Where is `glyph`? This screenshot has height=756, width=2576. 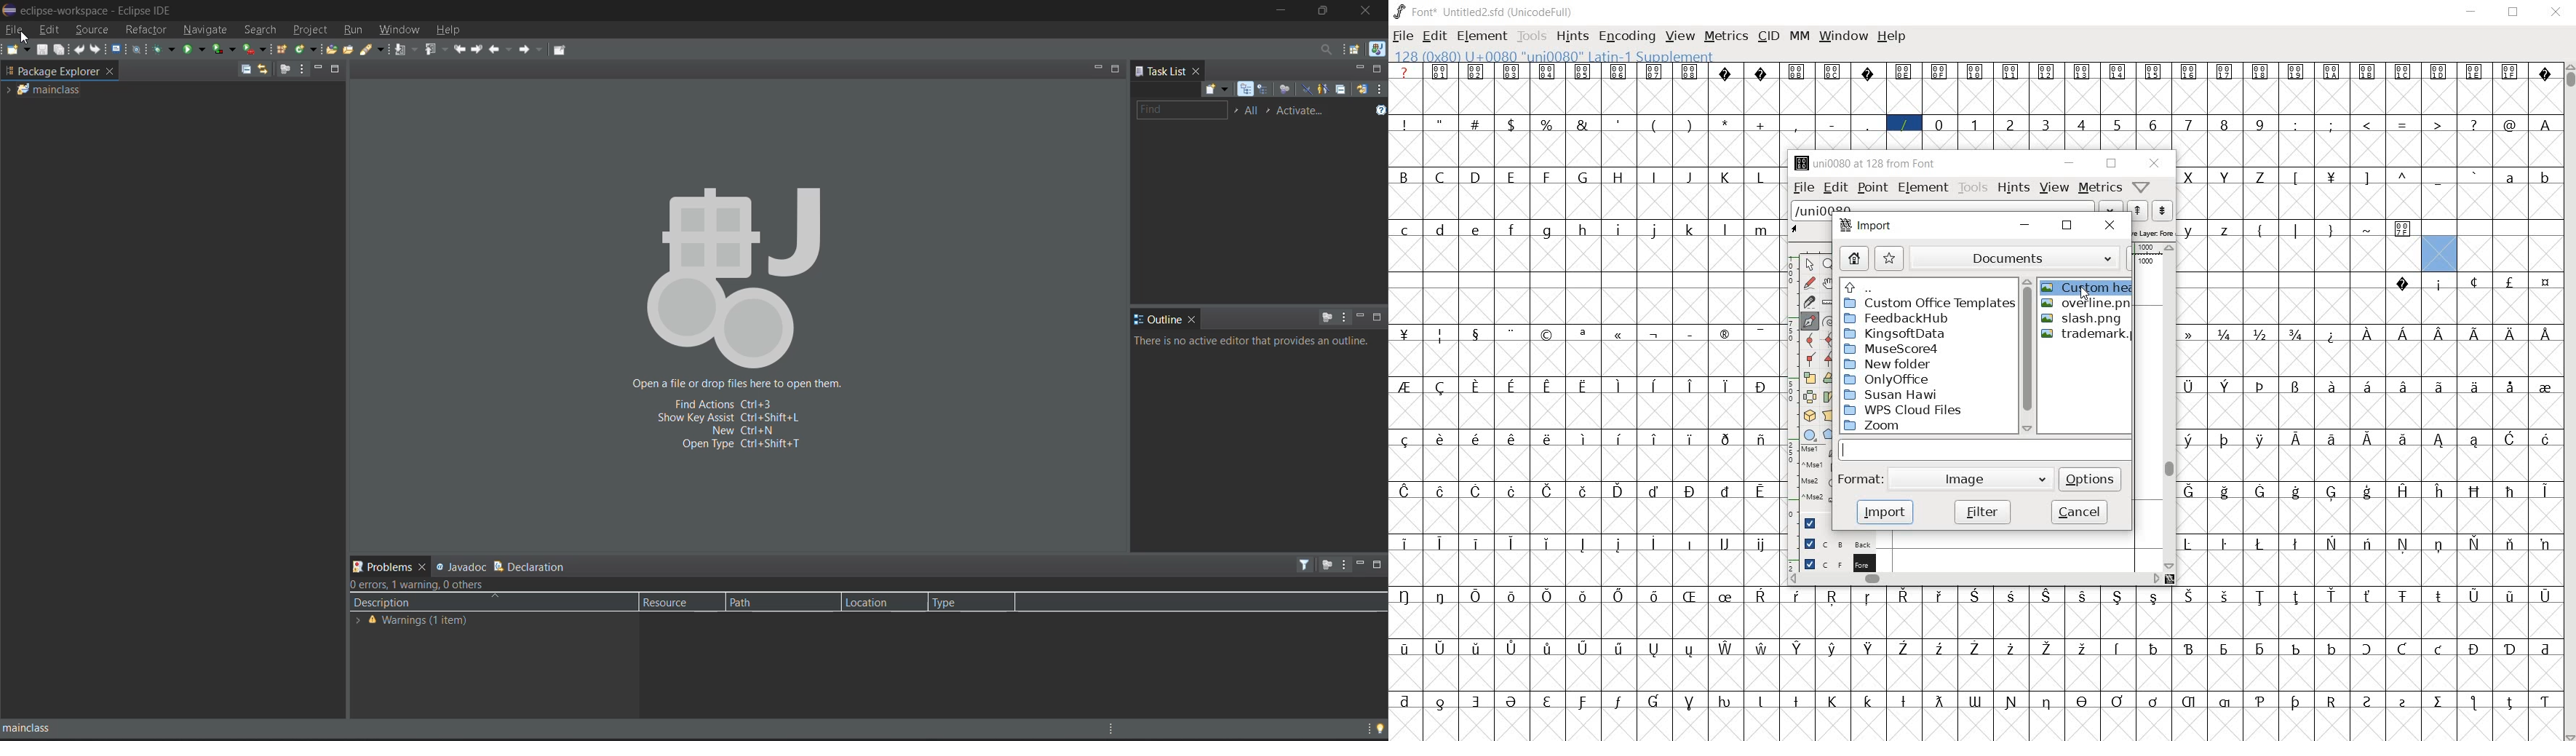
glyph is located at coordinates (2545, 702).